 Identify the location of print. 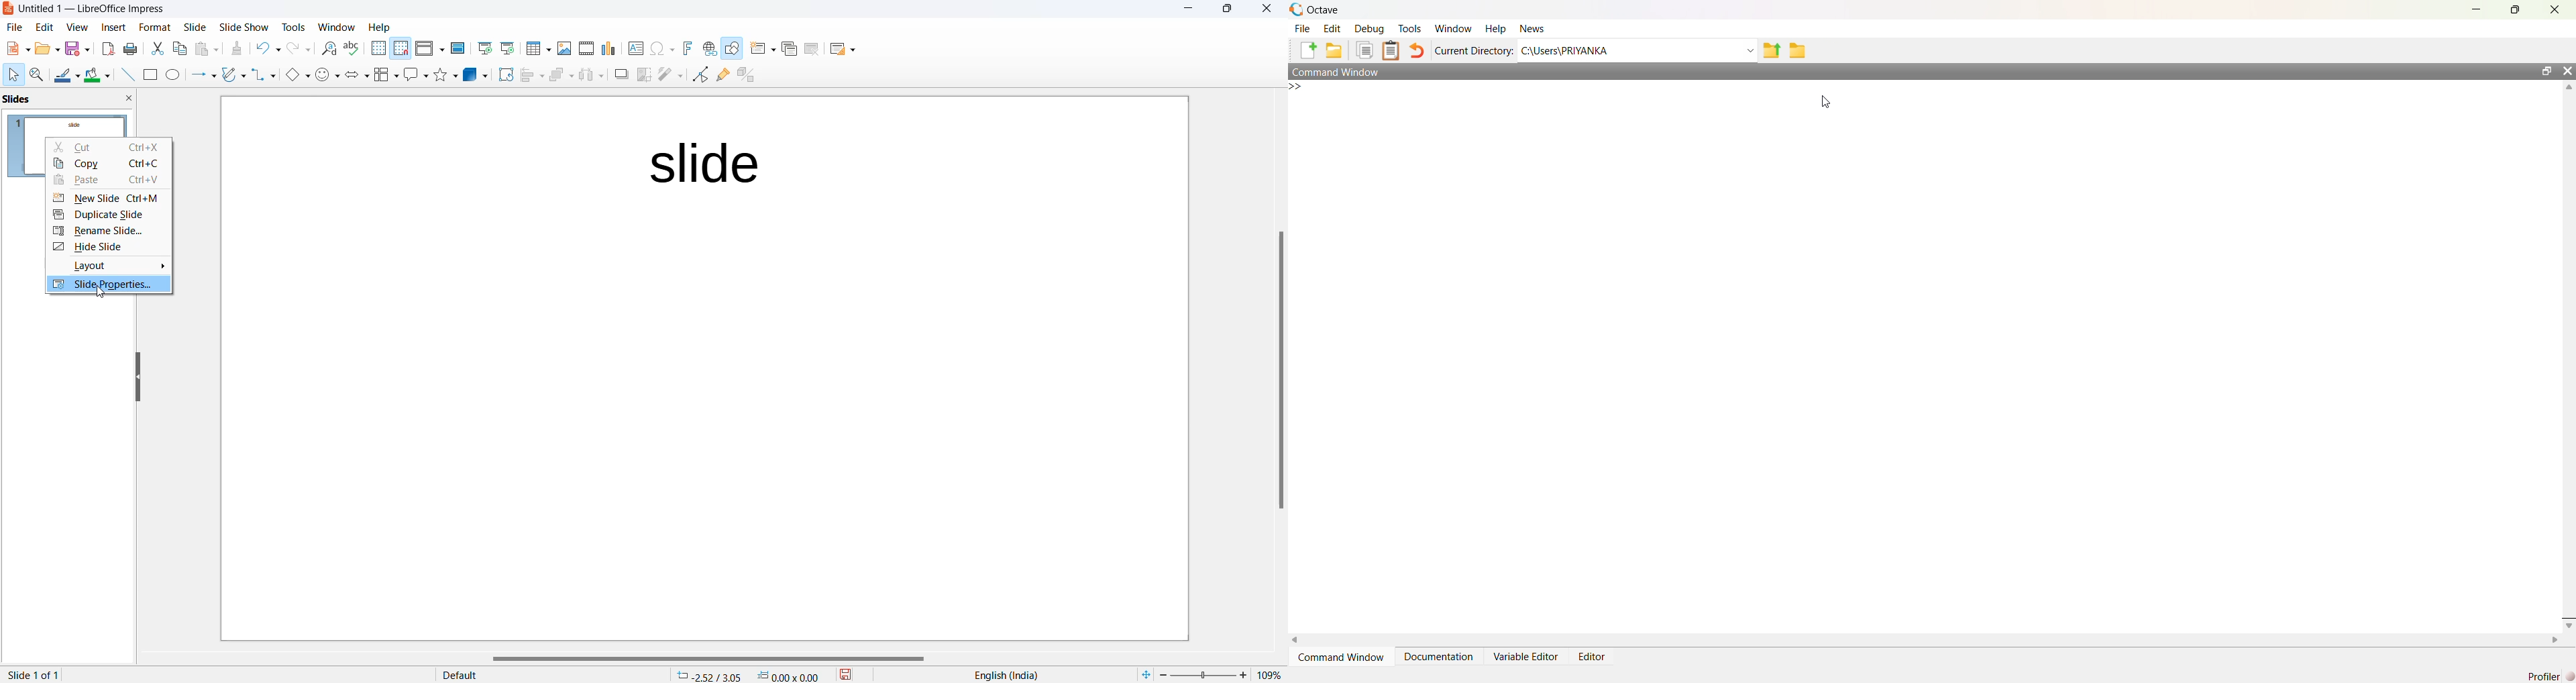
(133, 48).